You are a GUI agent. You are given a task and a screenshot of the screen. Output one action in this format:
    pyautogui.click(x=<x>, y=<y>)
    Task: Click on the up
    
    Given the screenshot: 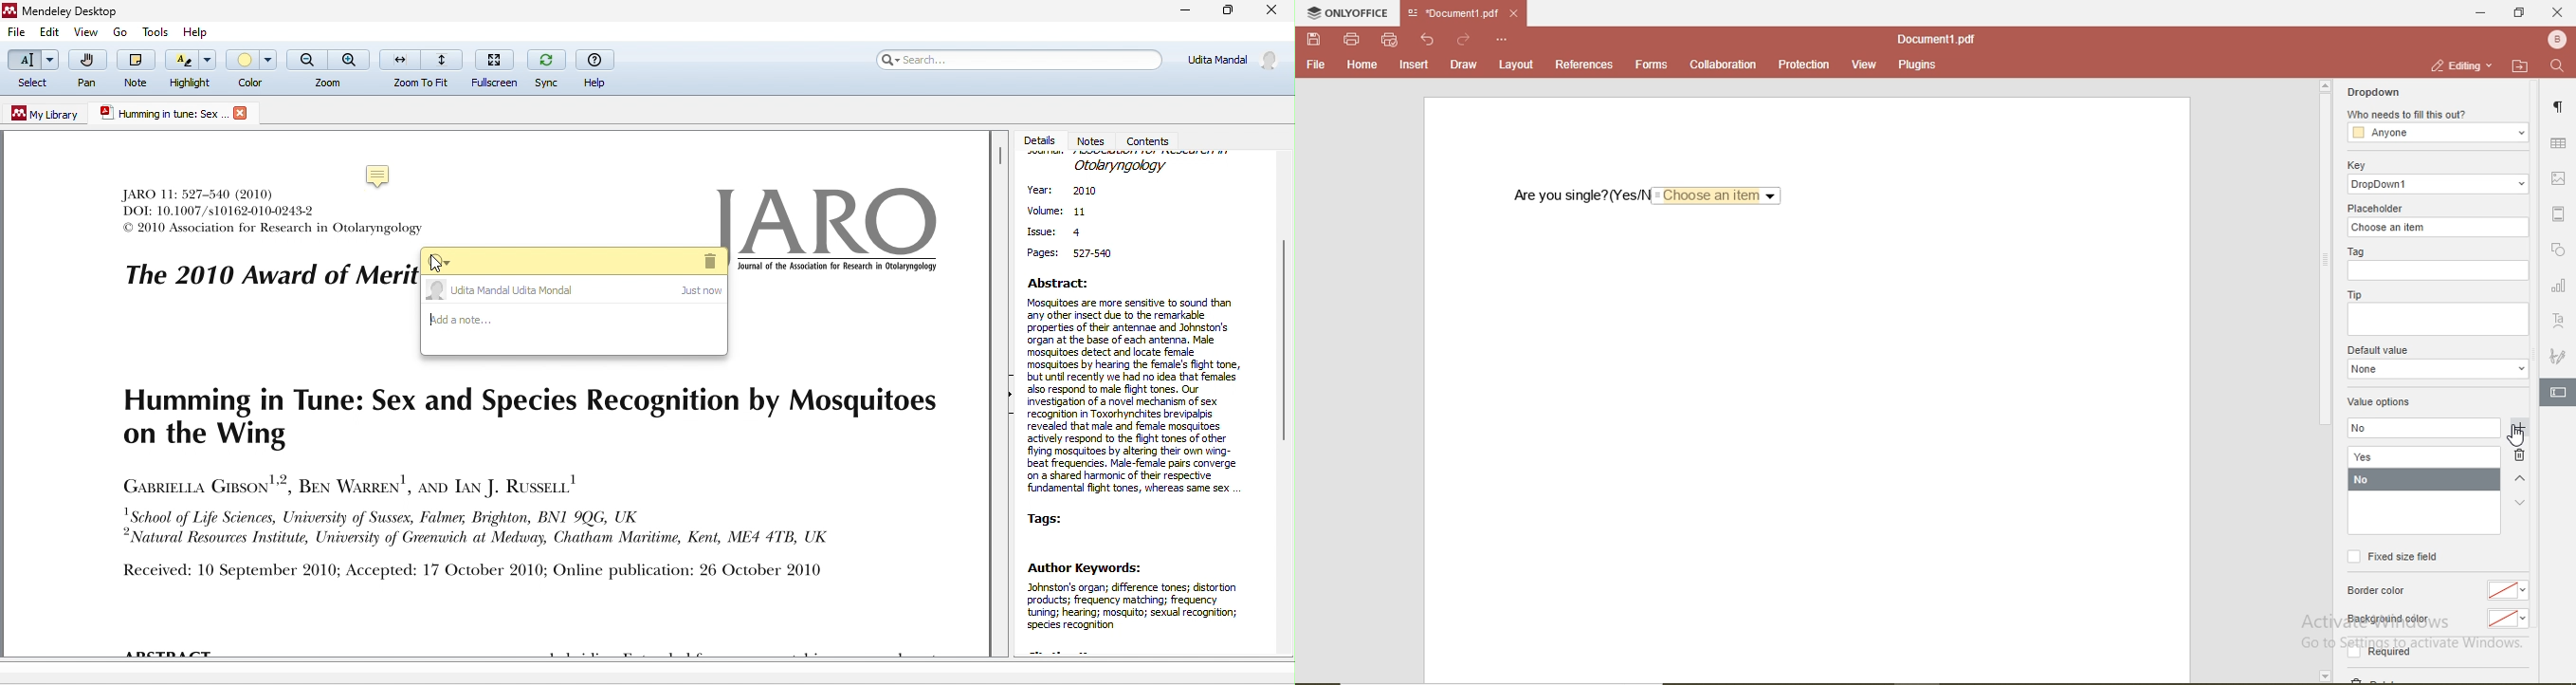 What is the action you would take?
    pyautogui.click(x=2524, y=479)
    